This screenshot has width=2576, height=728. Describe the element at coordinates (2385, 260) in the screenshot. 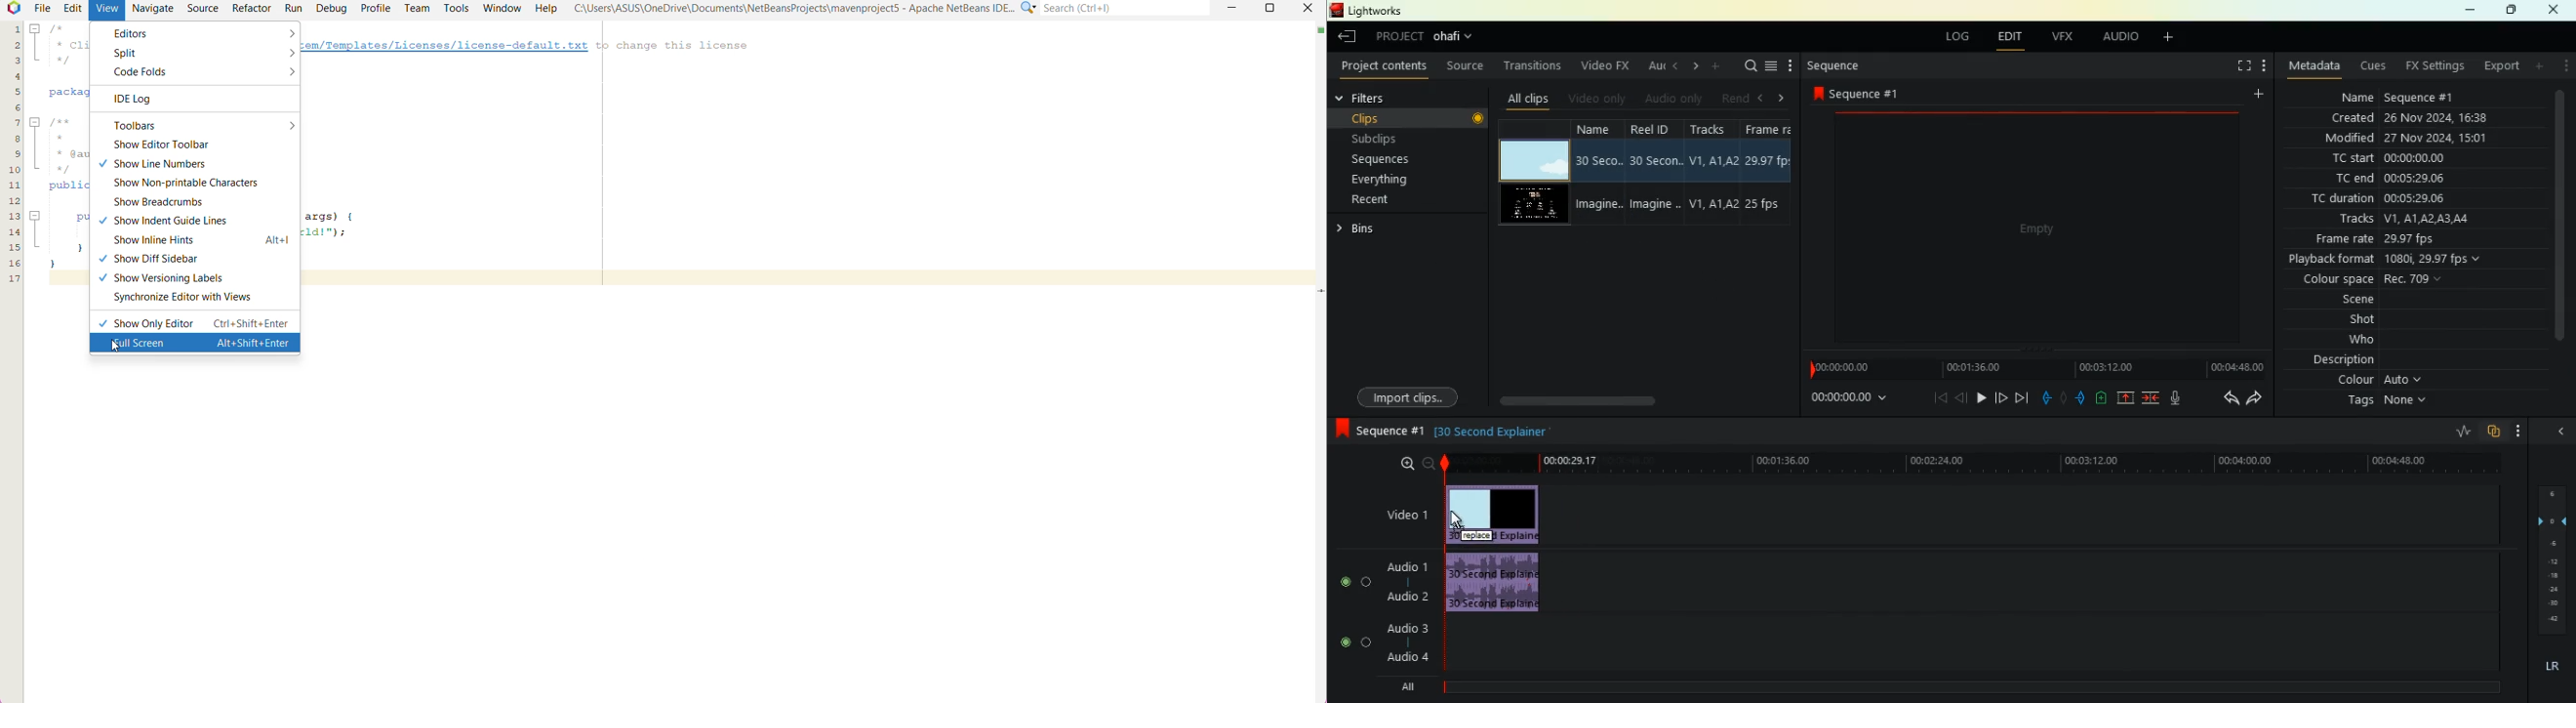

I see `playback format 1080i 29.97 fps` at that location.